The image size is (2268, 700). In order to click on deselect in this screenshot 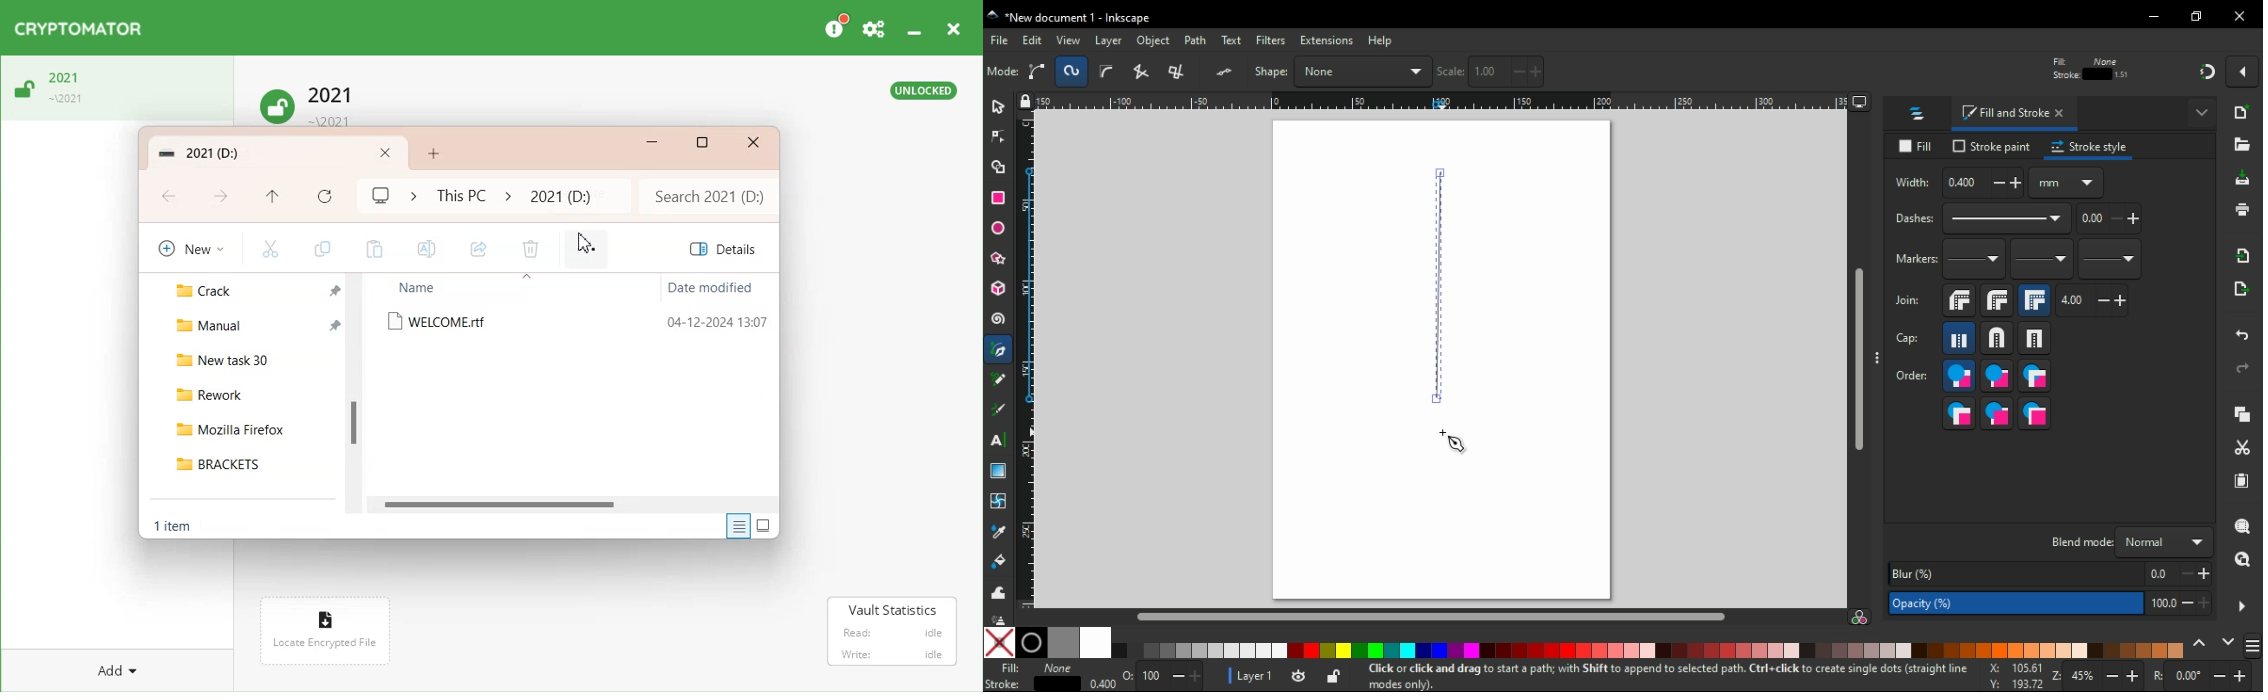, I will do `click(1074, 70)`.